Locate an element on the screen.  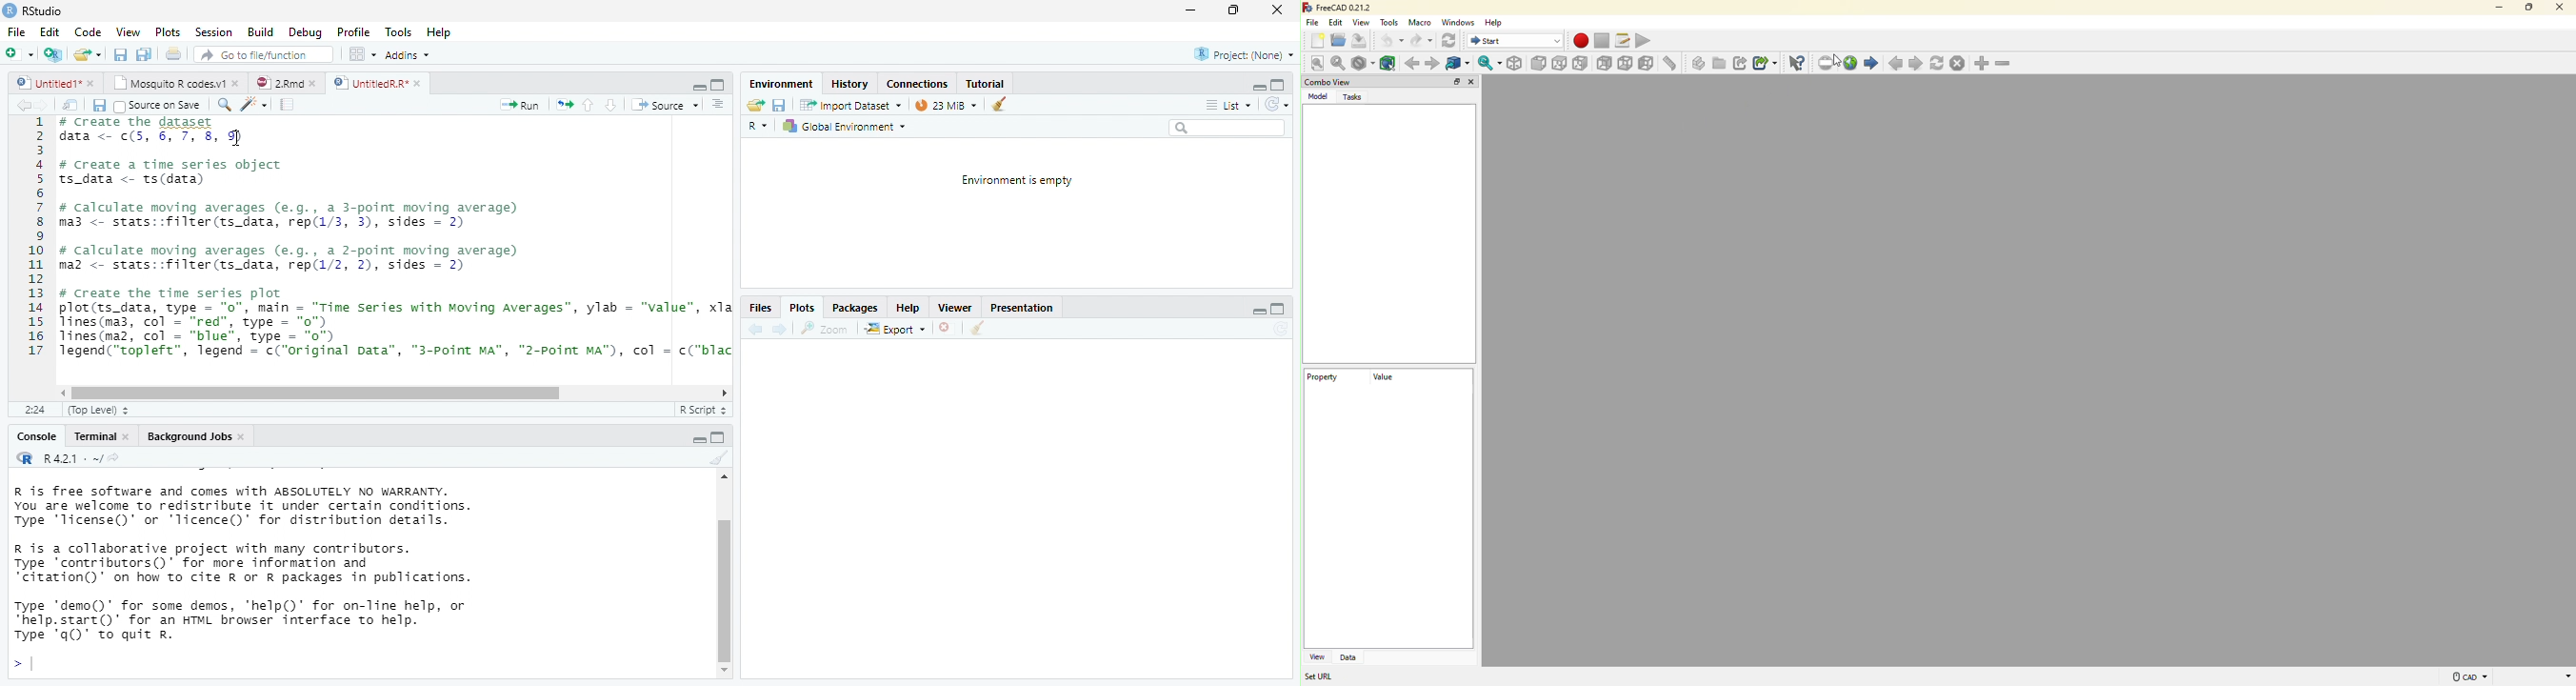
edit is located at coordinates (1337, 22).